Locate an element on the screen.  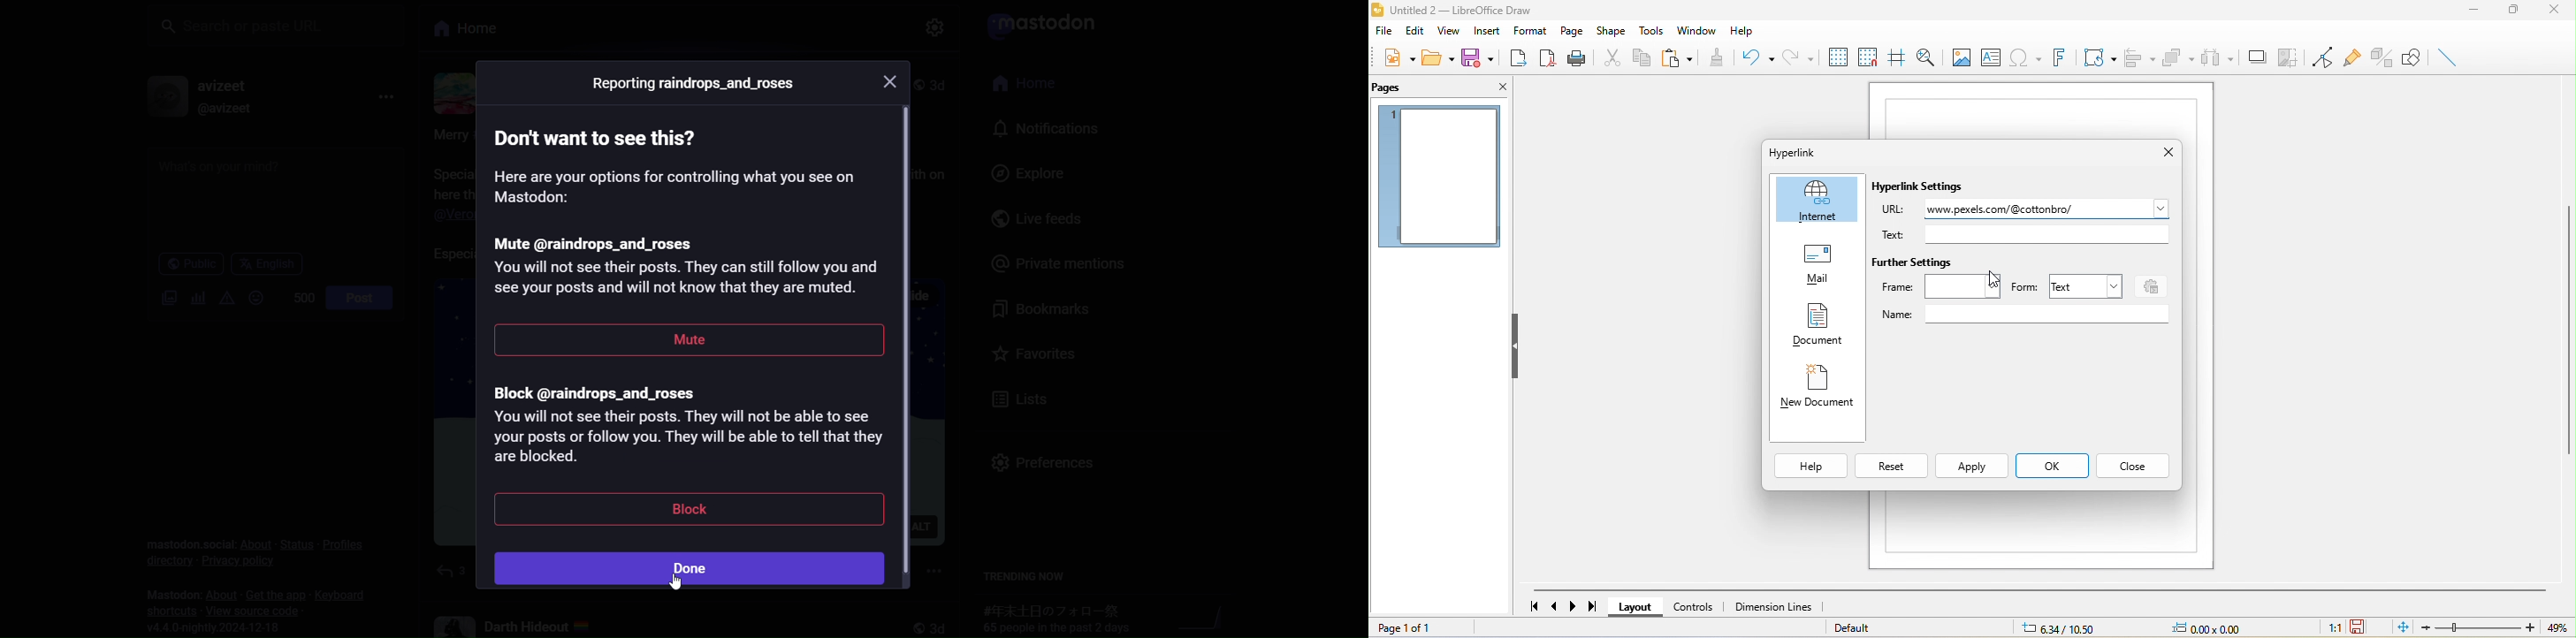
page is located at coordinates (1574, 32).